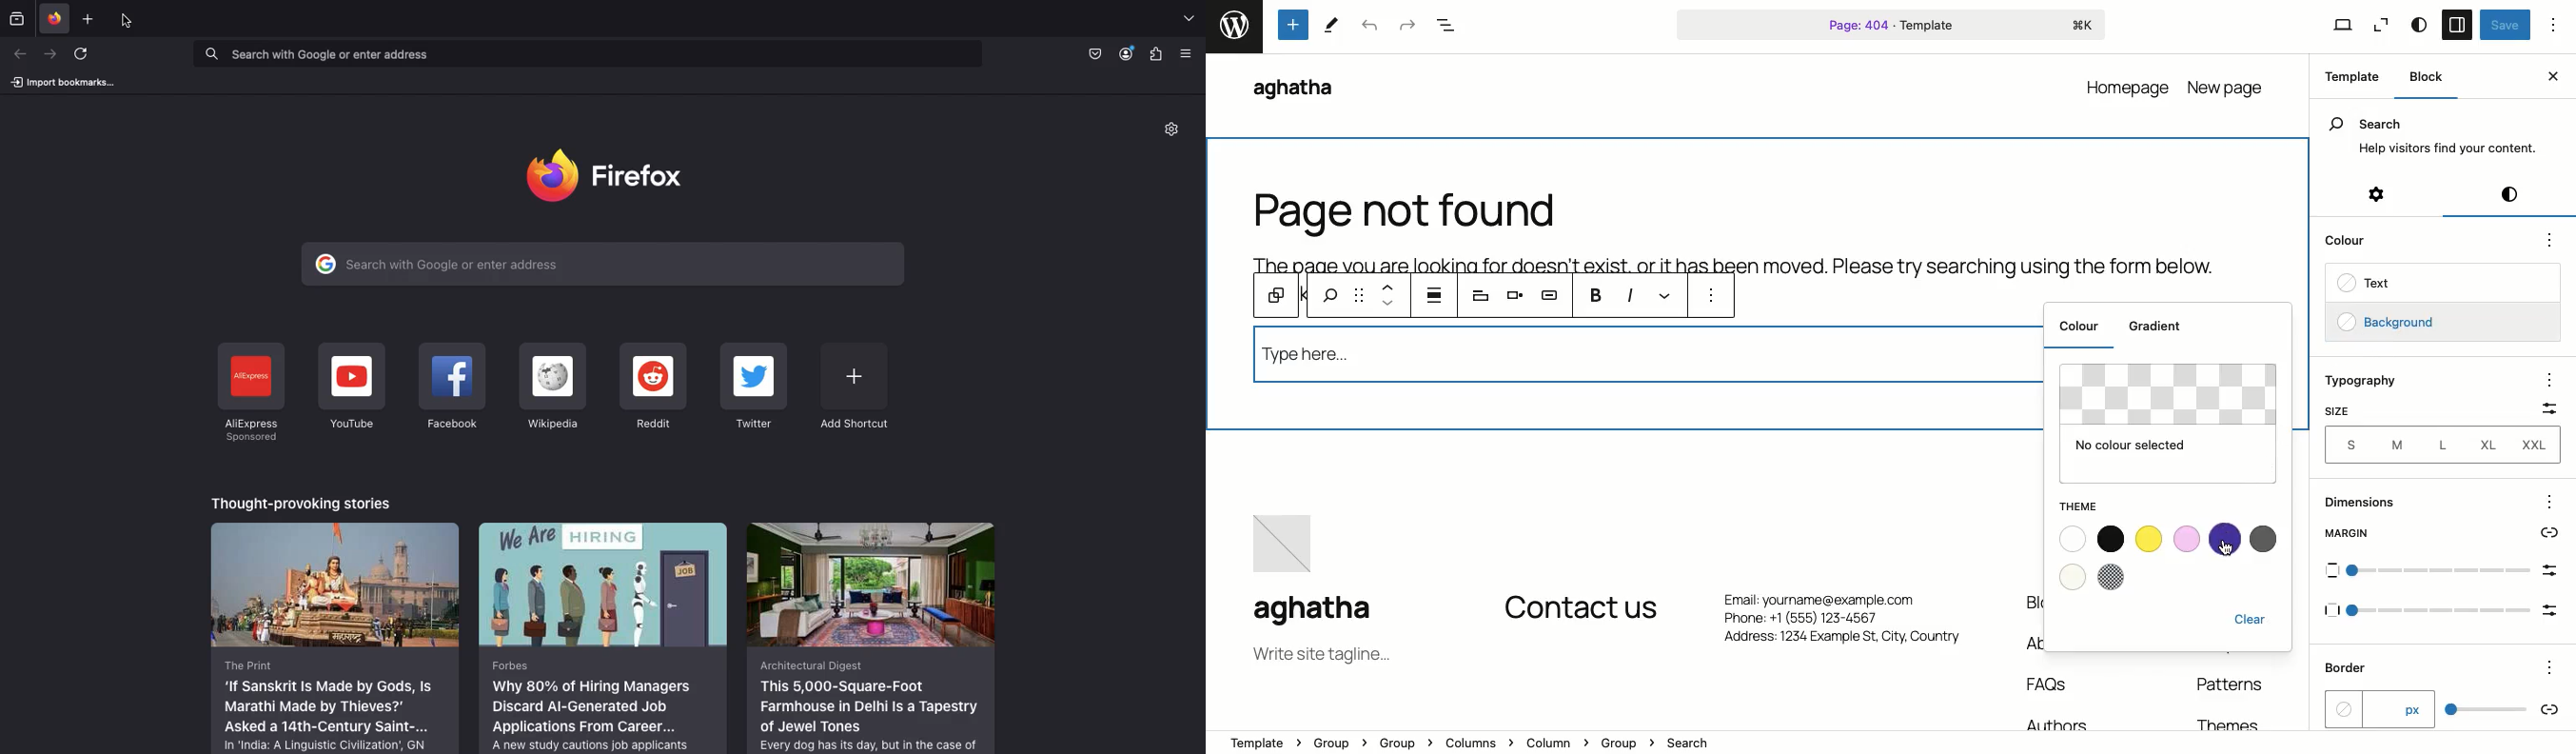 The height and width of the screenshot is (756, 2576). I want to click on aghatha, so click(1328, 612).